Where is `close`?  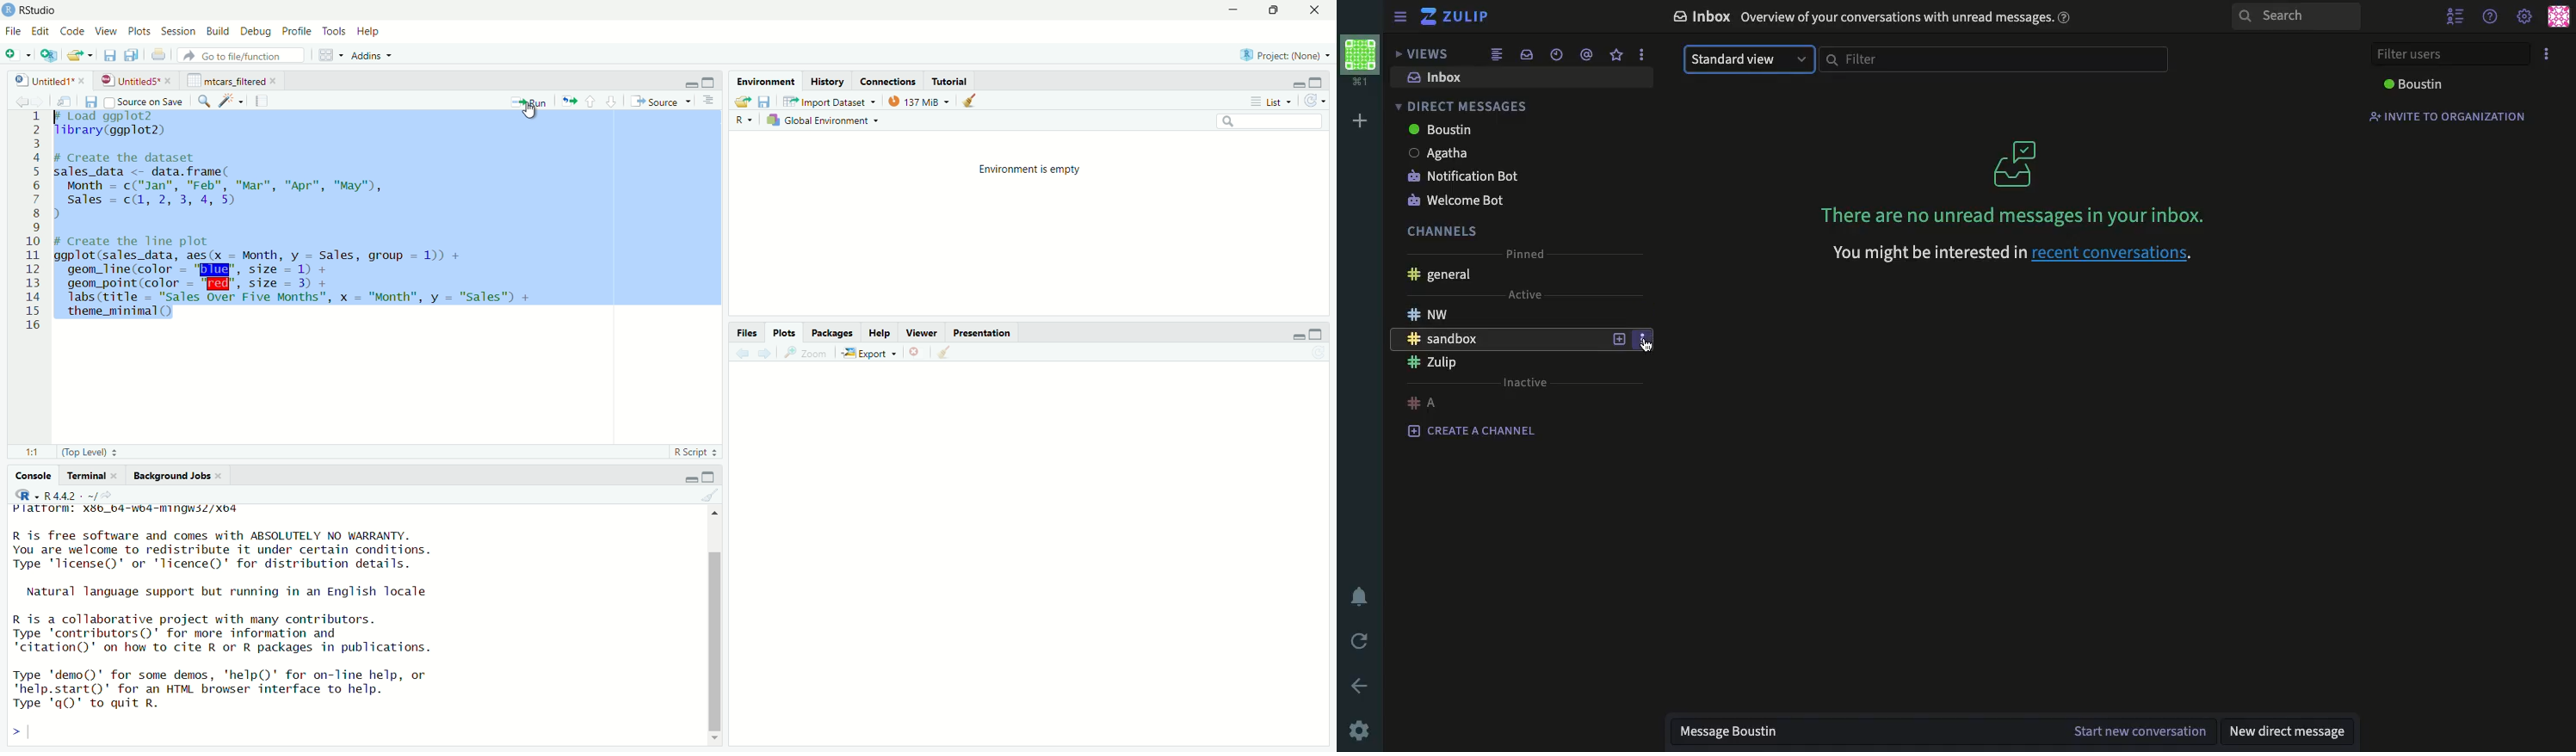 close is located at coordinates (170, 81).